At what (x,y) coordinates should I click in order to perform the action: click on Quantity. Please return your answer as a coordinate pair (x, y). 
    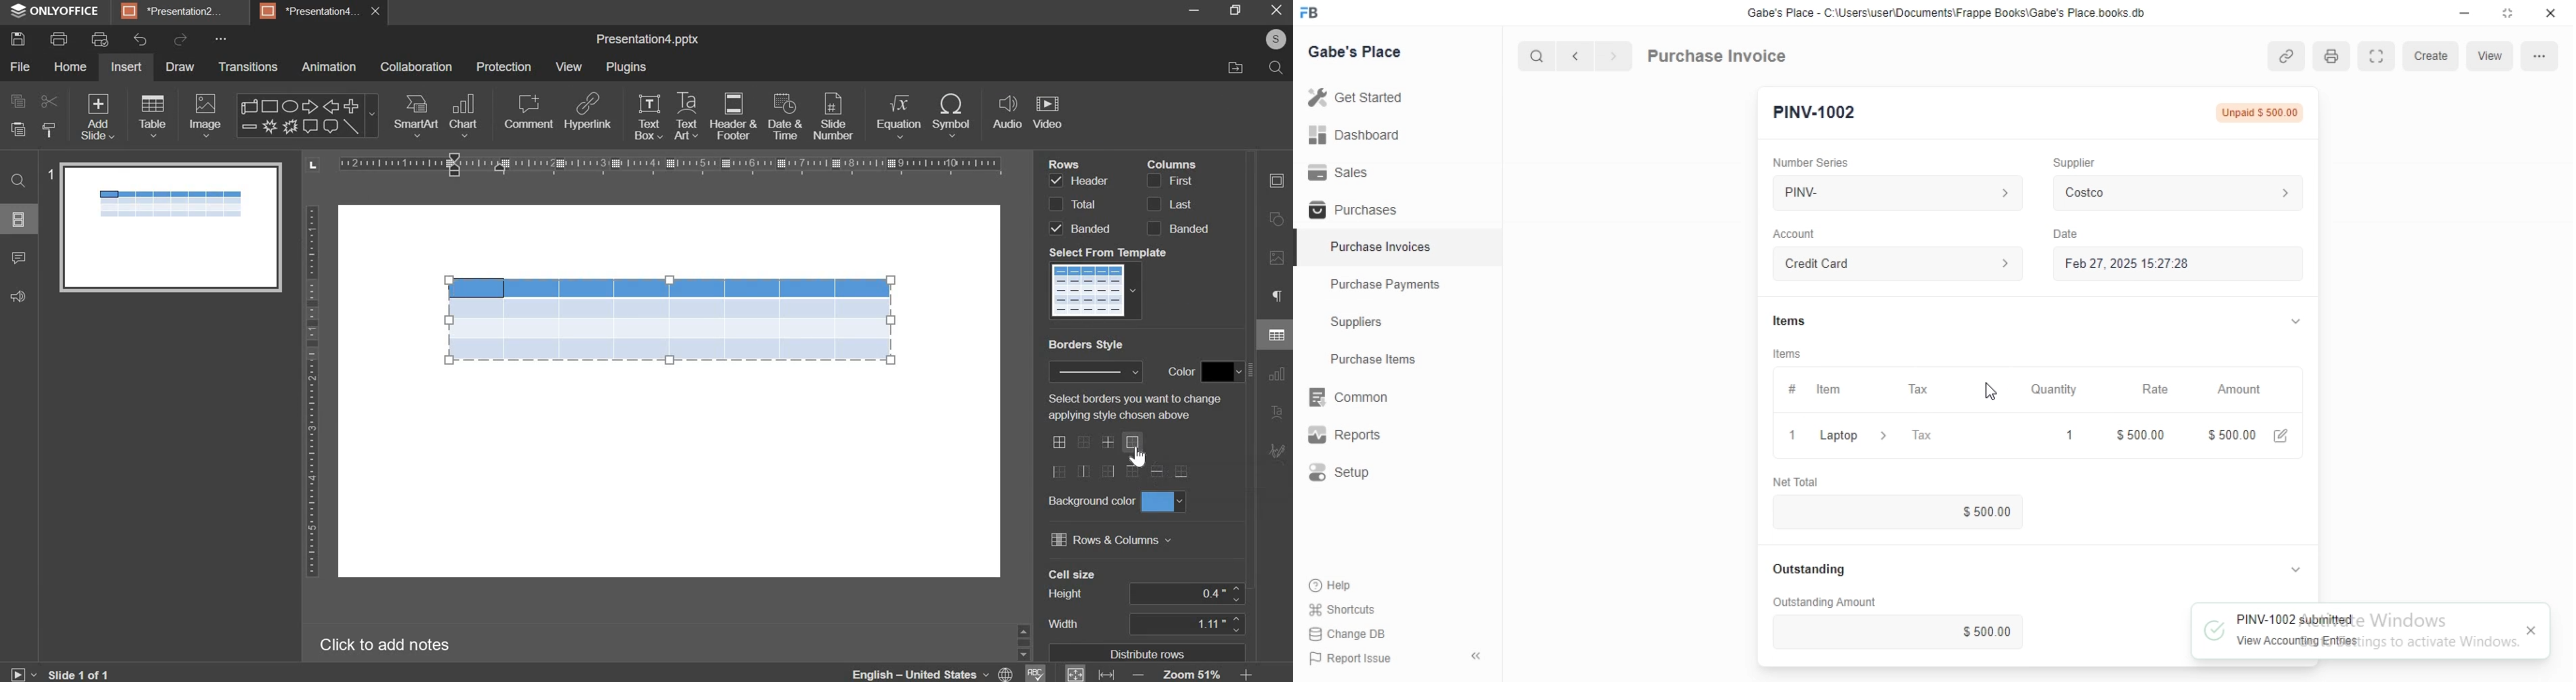
    Looking at the image, I should click on (2043, 389).